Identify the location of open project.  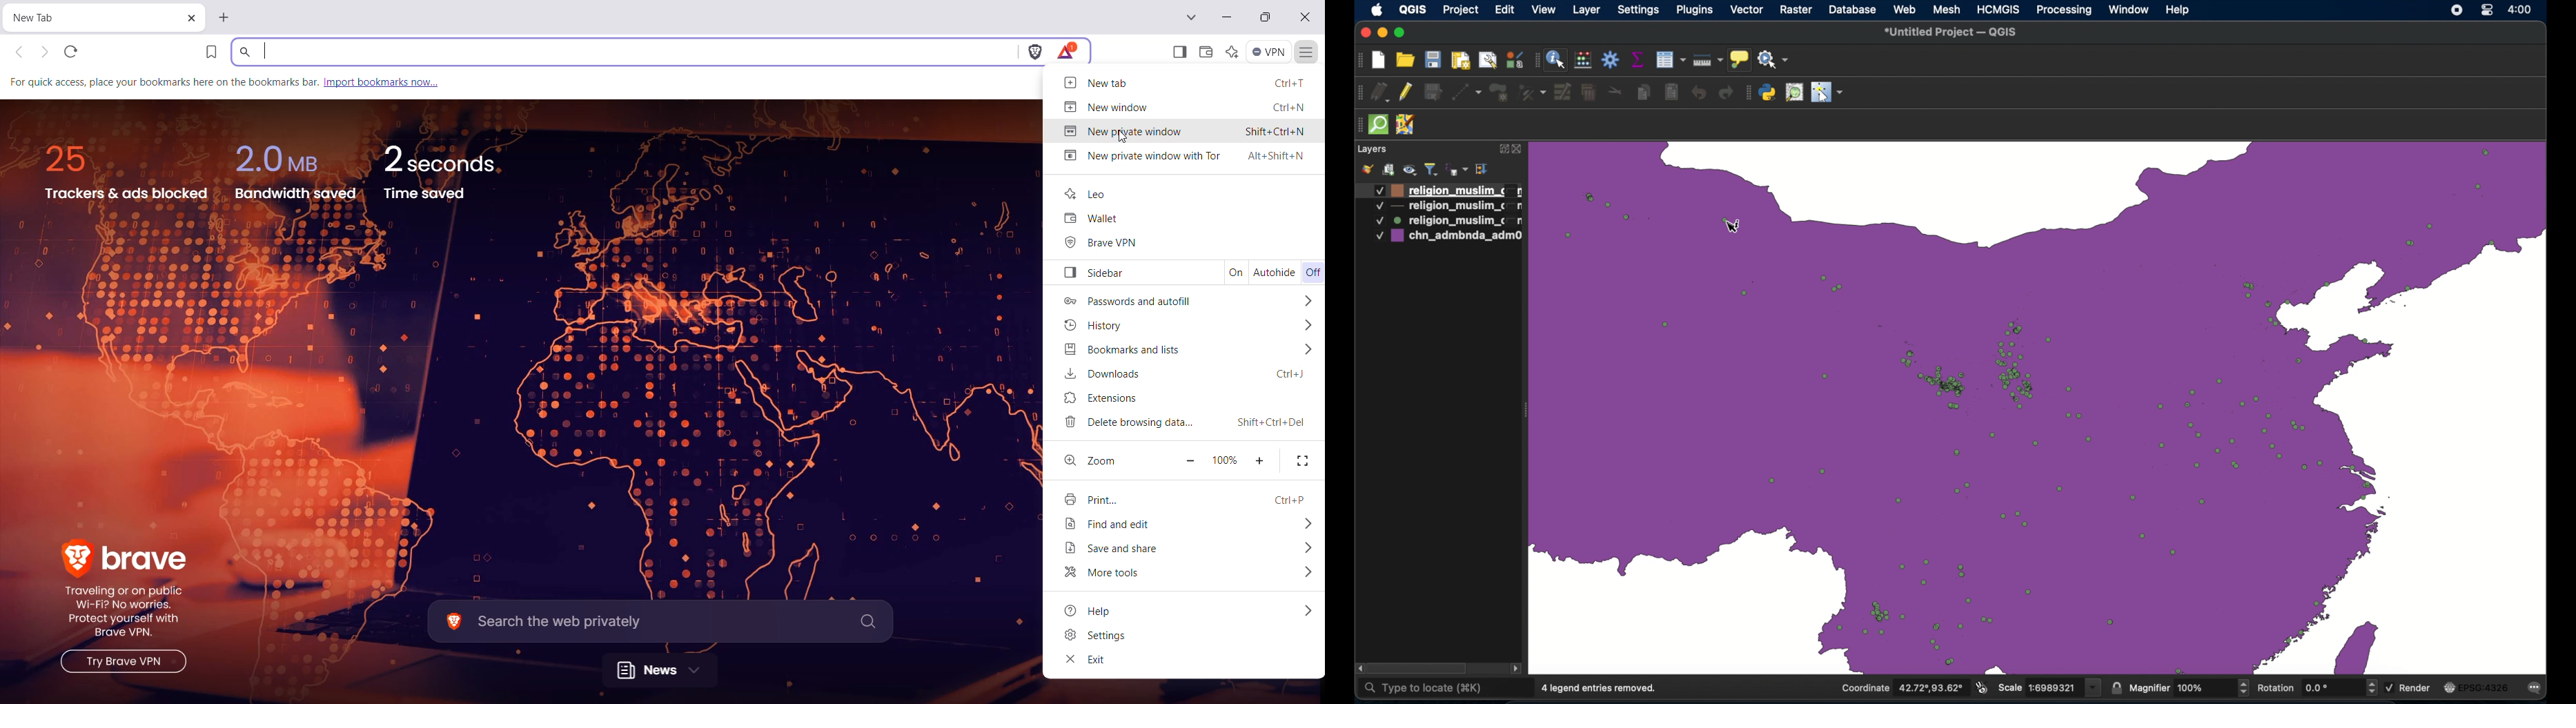
(1405, 59).